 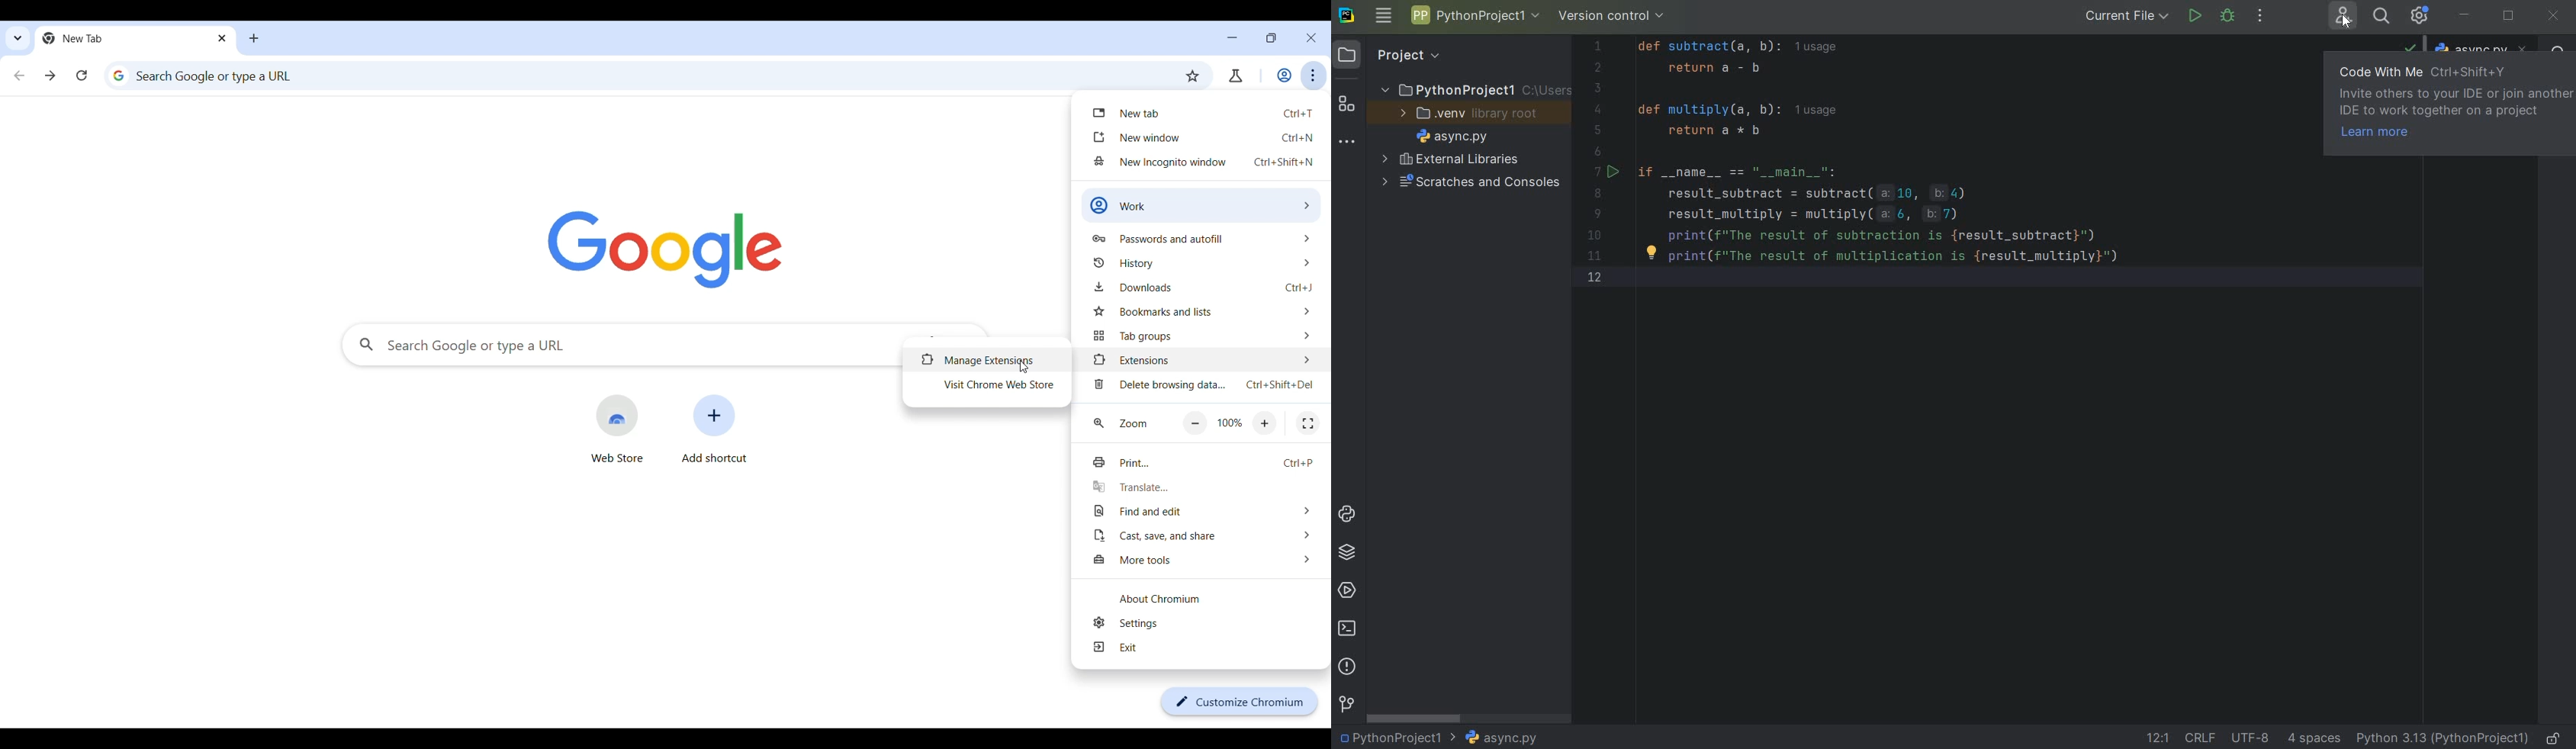 What do you see at coordinates (1200, 112) in the screenshot?
I see `Open new tab` at bounding box center [1200, 112].